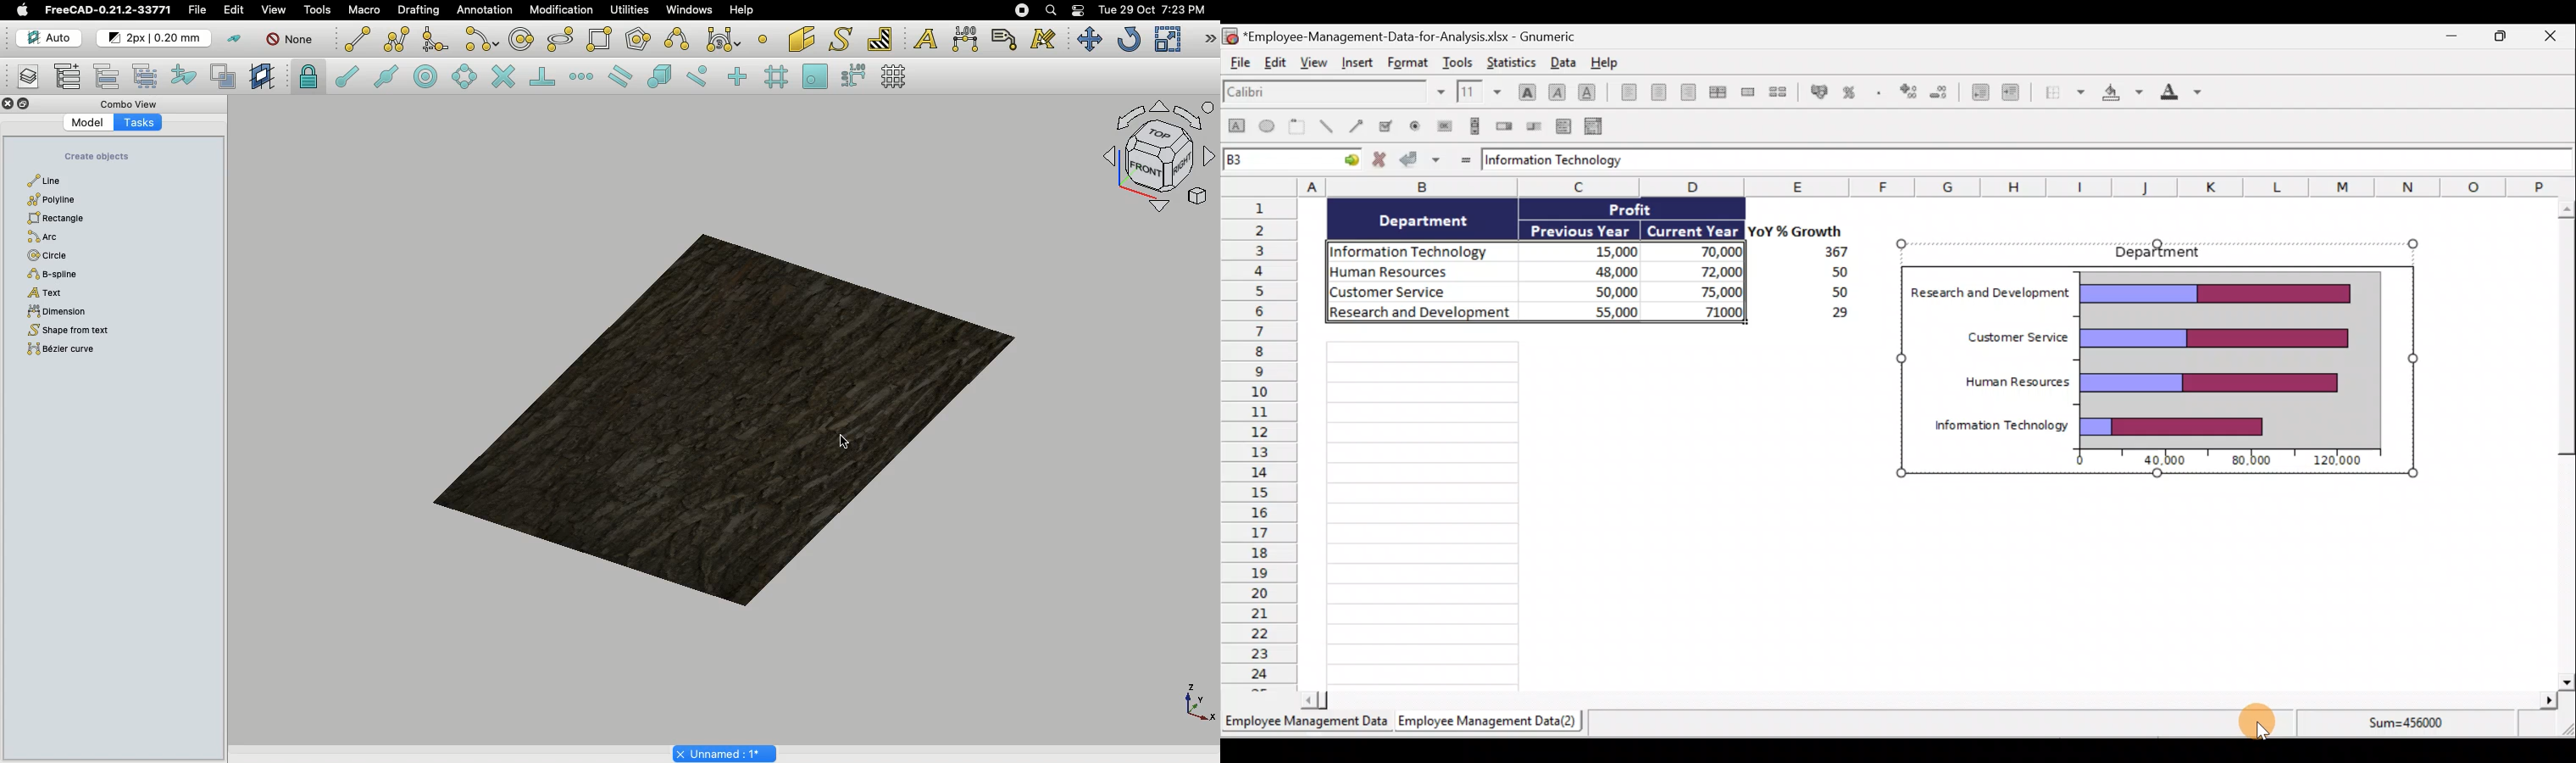  Describe the element at coordinates (69, 75) in the screenshot. I see `Add new named group` at that location.